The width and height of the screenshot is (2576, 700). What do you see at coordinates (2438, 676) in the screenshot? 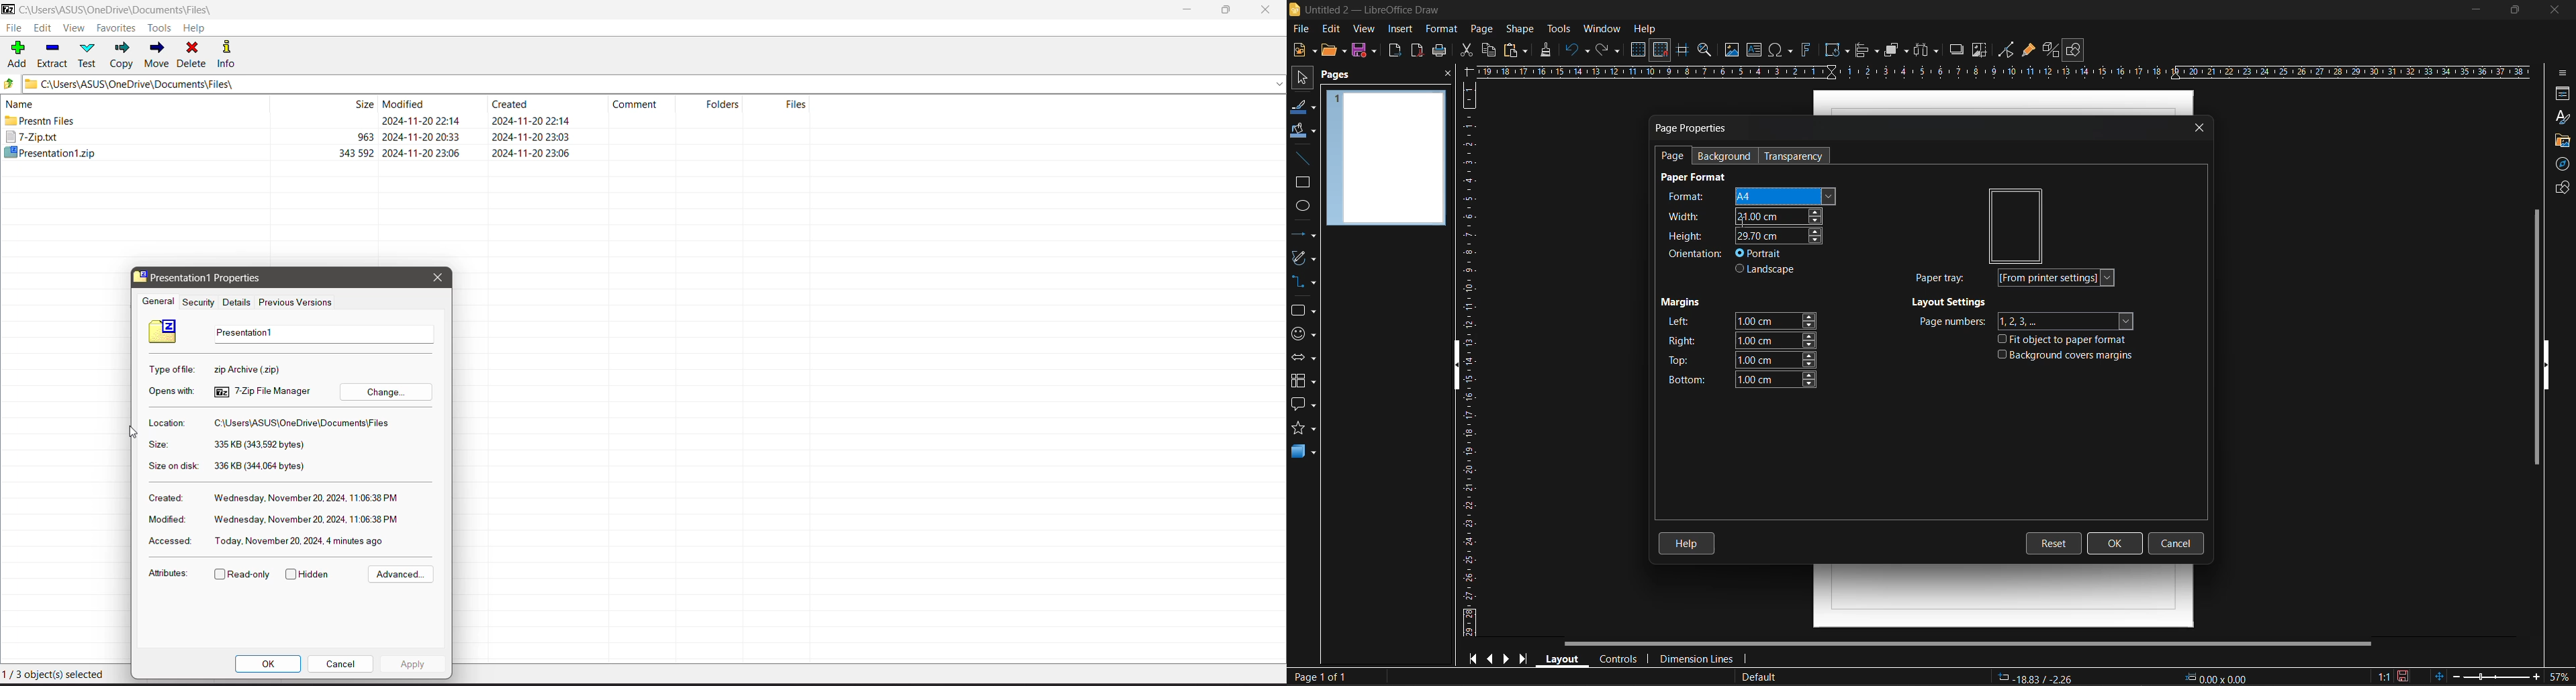
I see `fit page to current window` at bounding box center [2438, 676].